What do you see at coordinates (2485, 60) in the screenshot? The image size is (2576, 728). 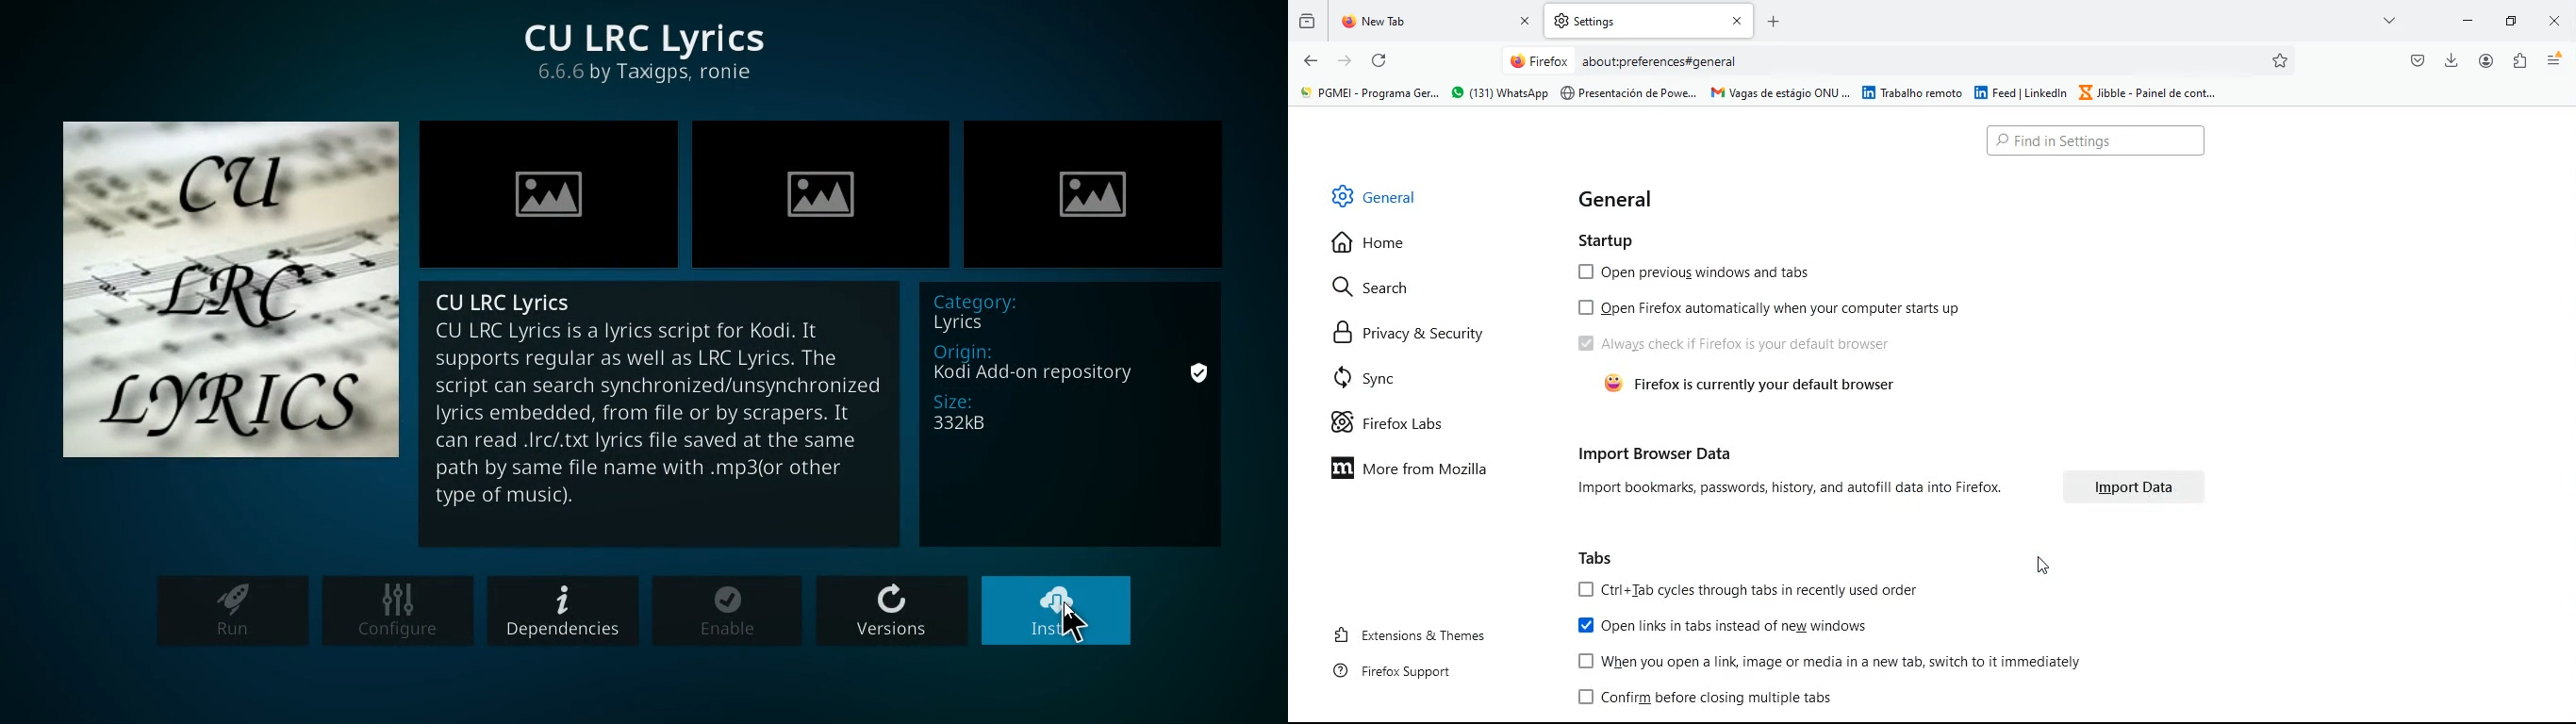 I see `profile` at bounding box center [2485, 60].